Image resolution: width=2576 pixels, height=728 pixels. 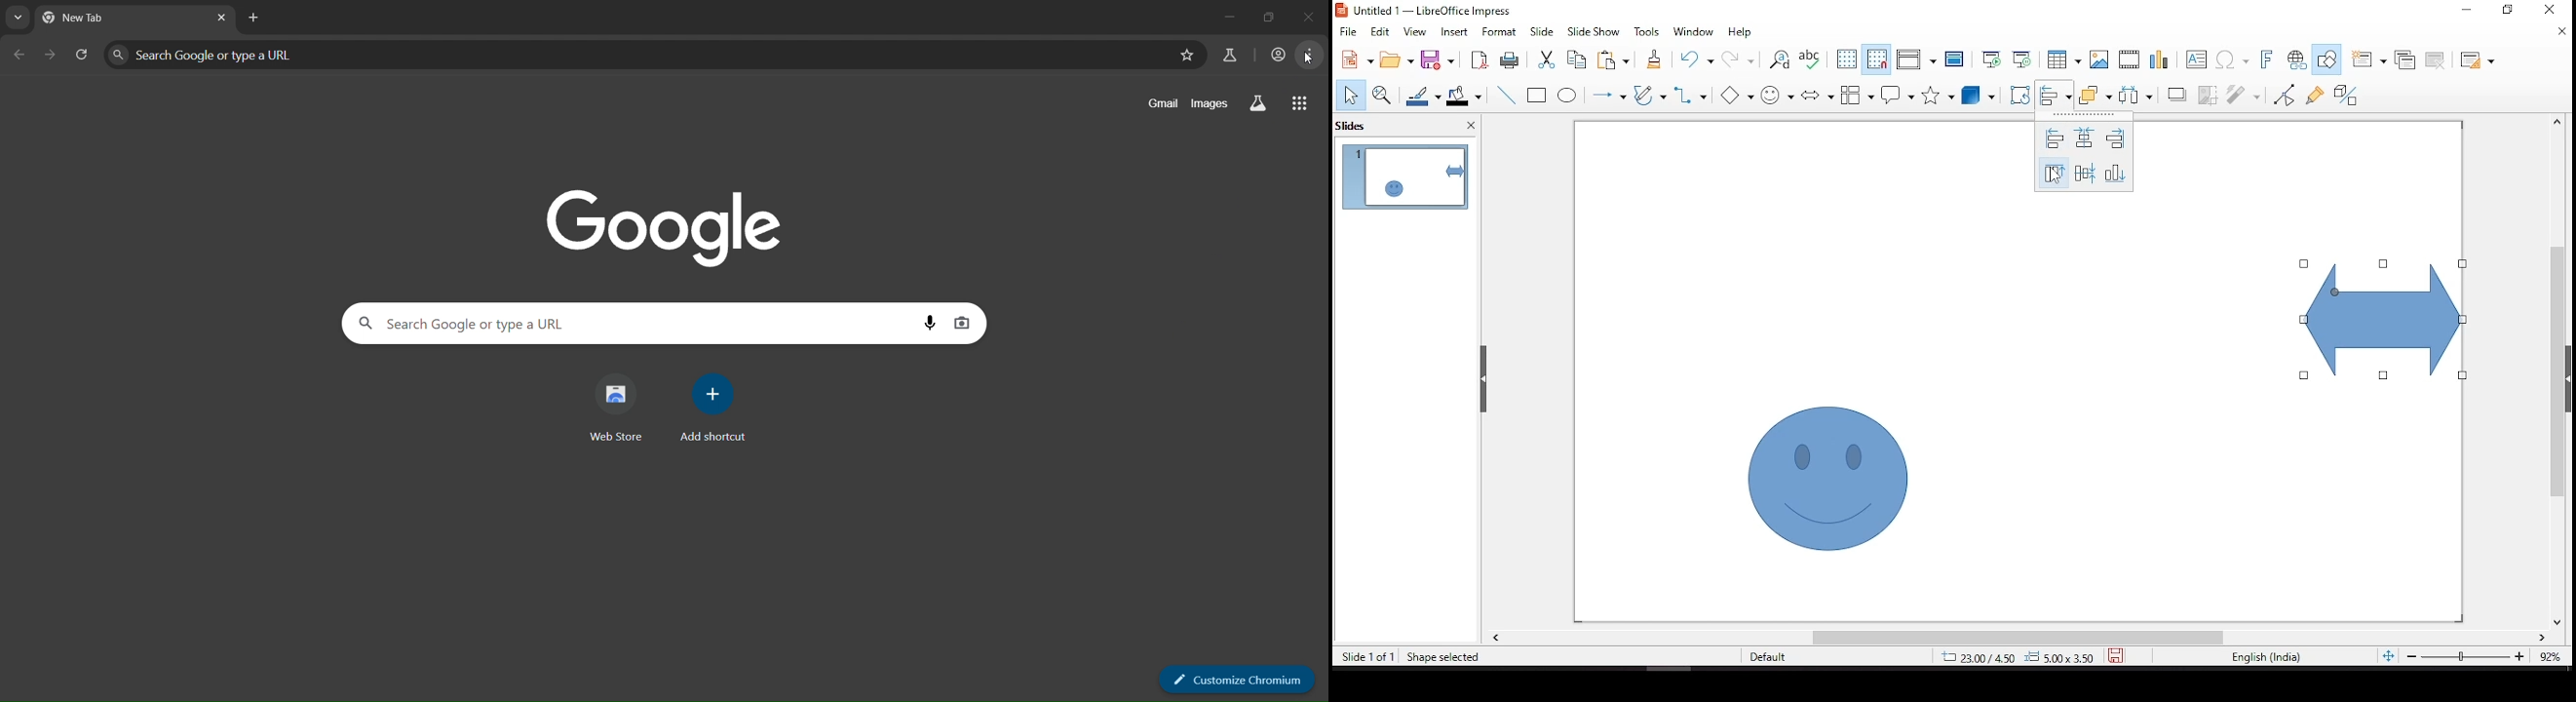 I want to click on shape, so click(x=1827, y=478).